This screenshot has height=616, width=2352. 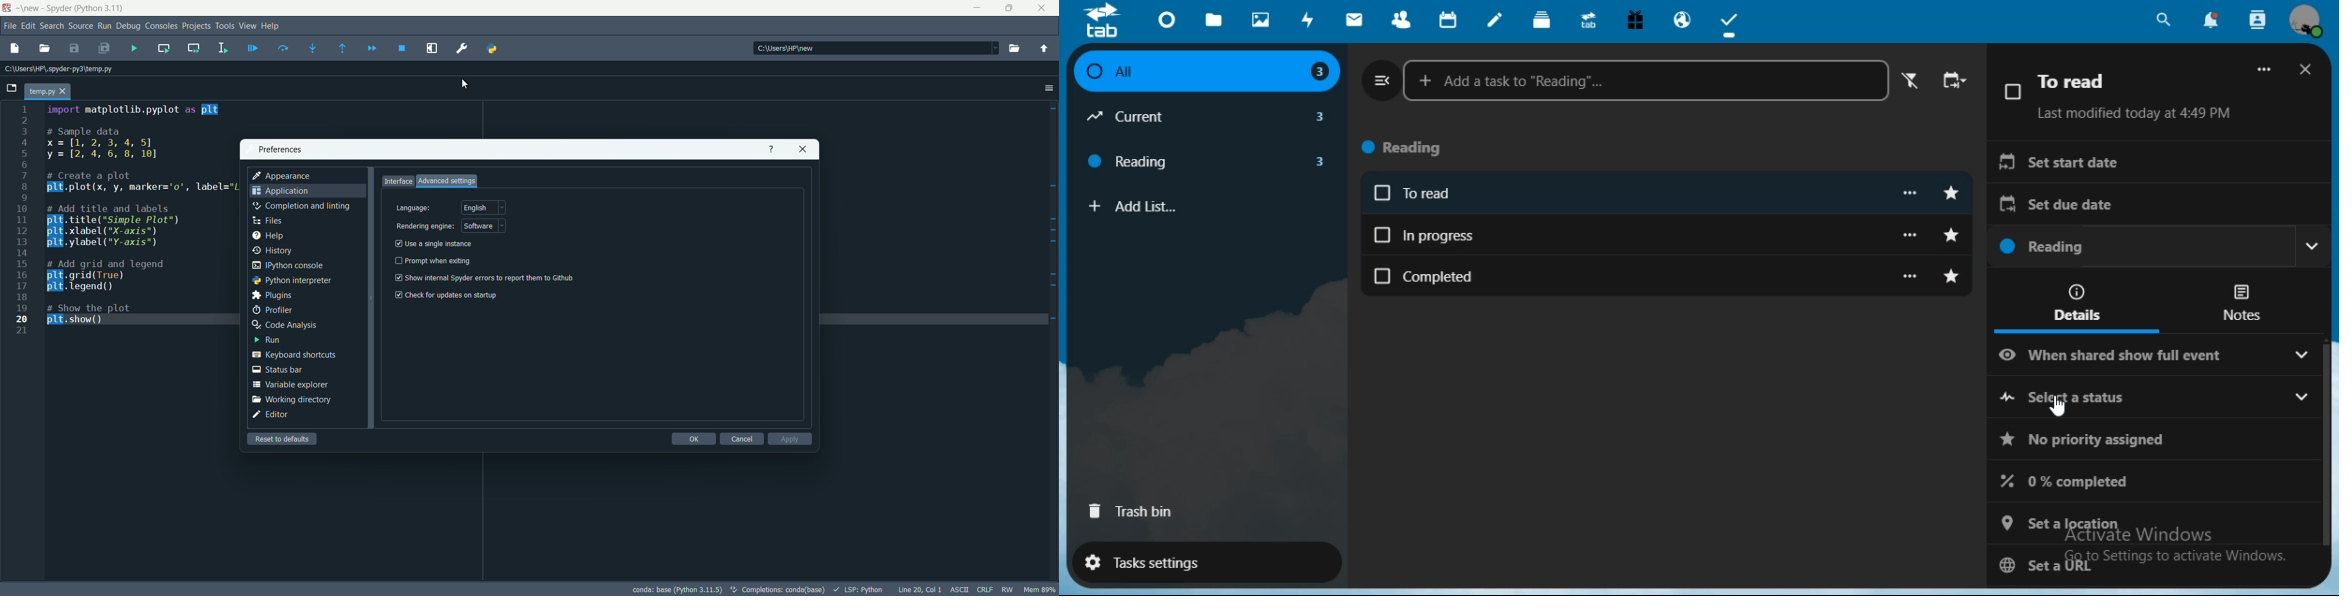 What do you see at coordinates (2074, 81) in the screenshot?
I see `To read` at bounding box center [2074, 81].